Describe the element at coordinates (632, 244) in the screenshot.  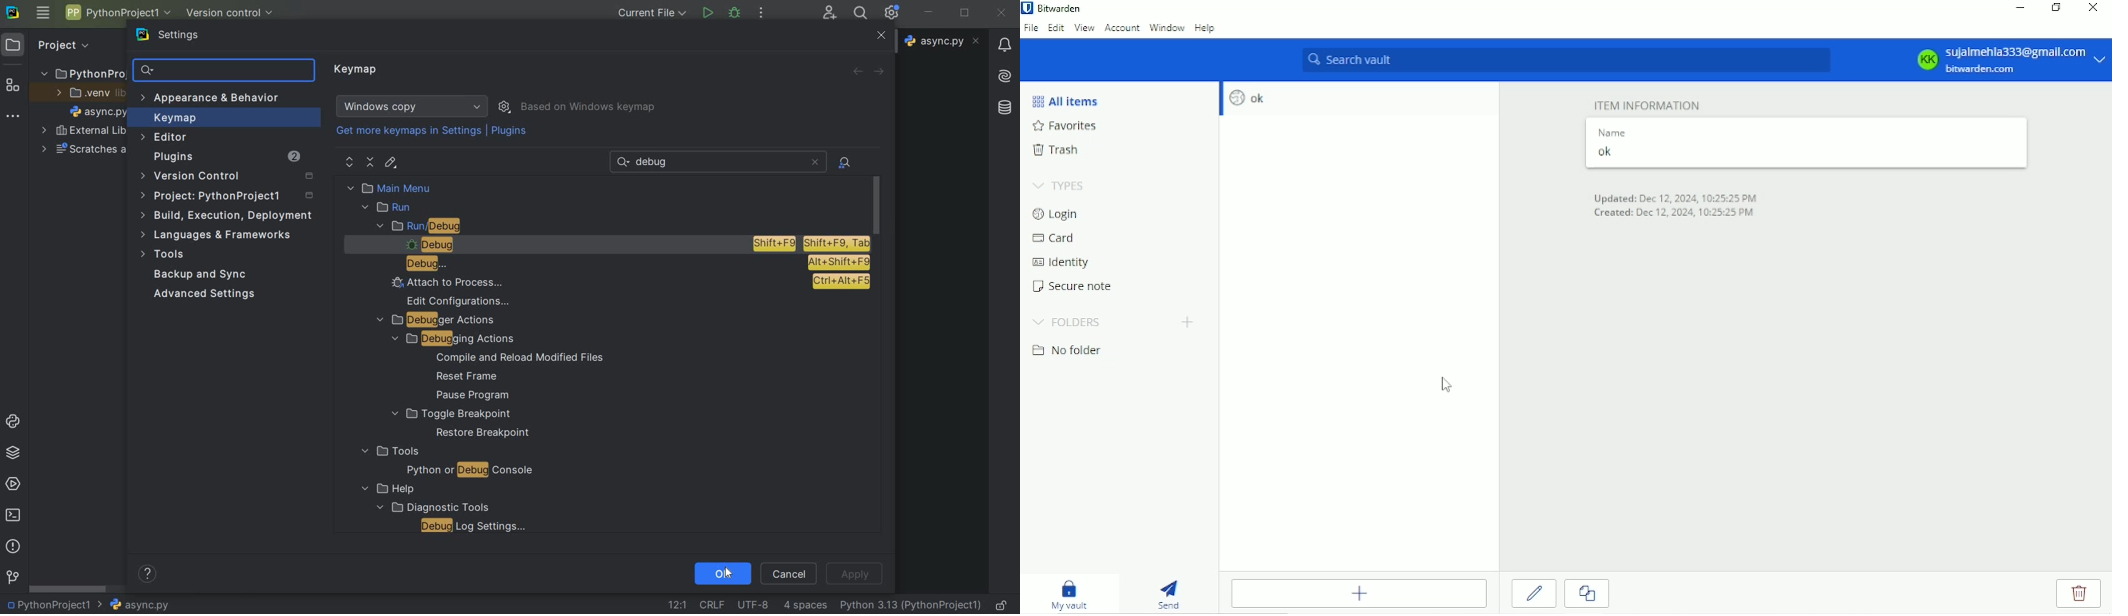
I see `debug` at that location.